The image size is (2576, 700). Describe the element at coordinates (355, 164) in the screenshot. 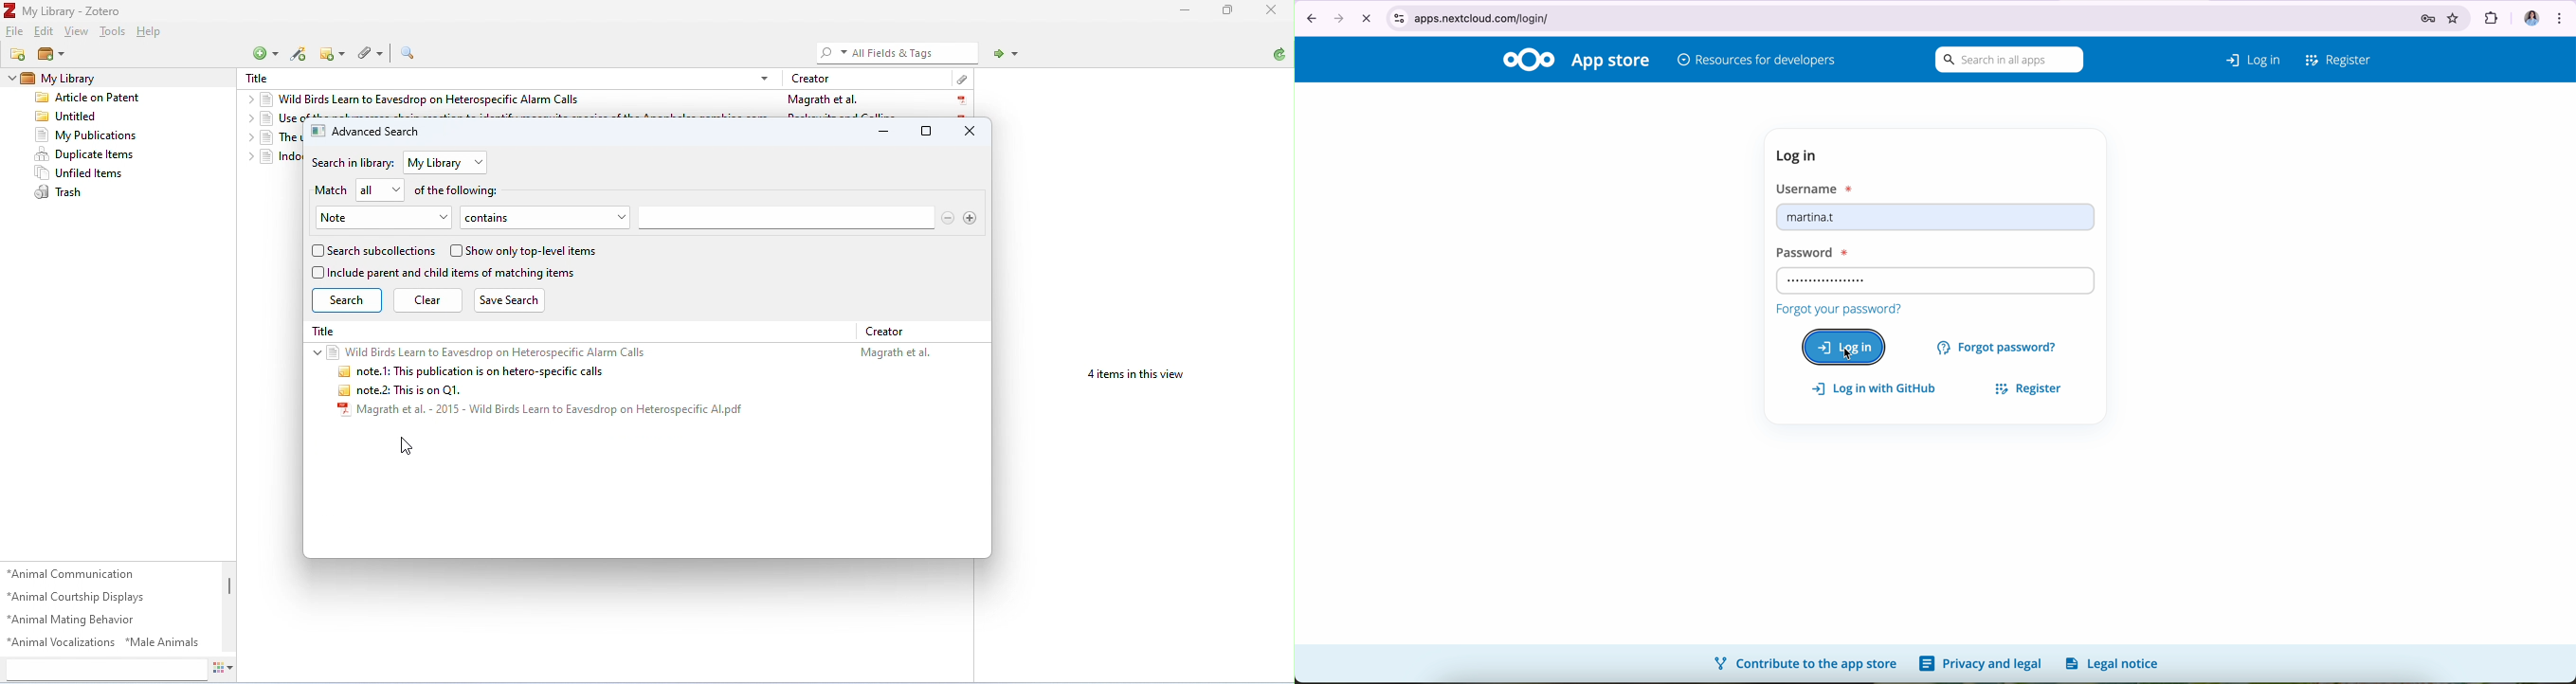

I see `search in library:` at that location.